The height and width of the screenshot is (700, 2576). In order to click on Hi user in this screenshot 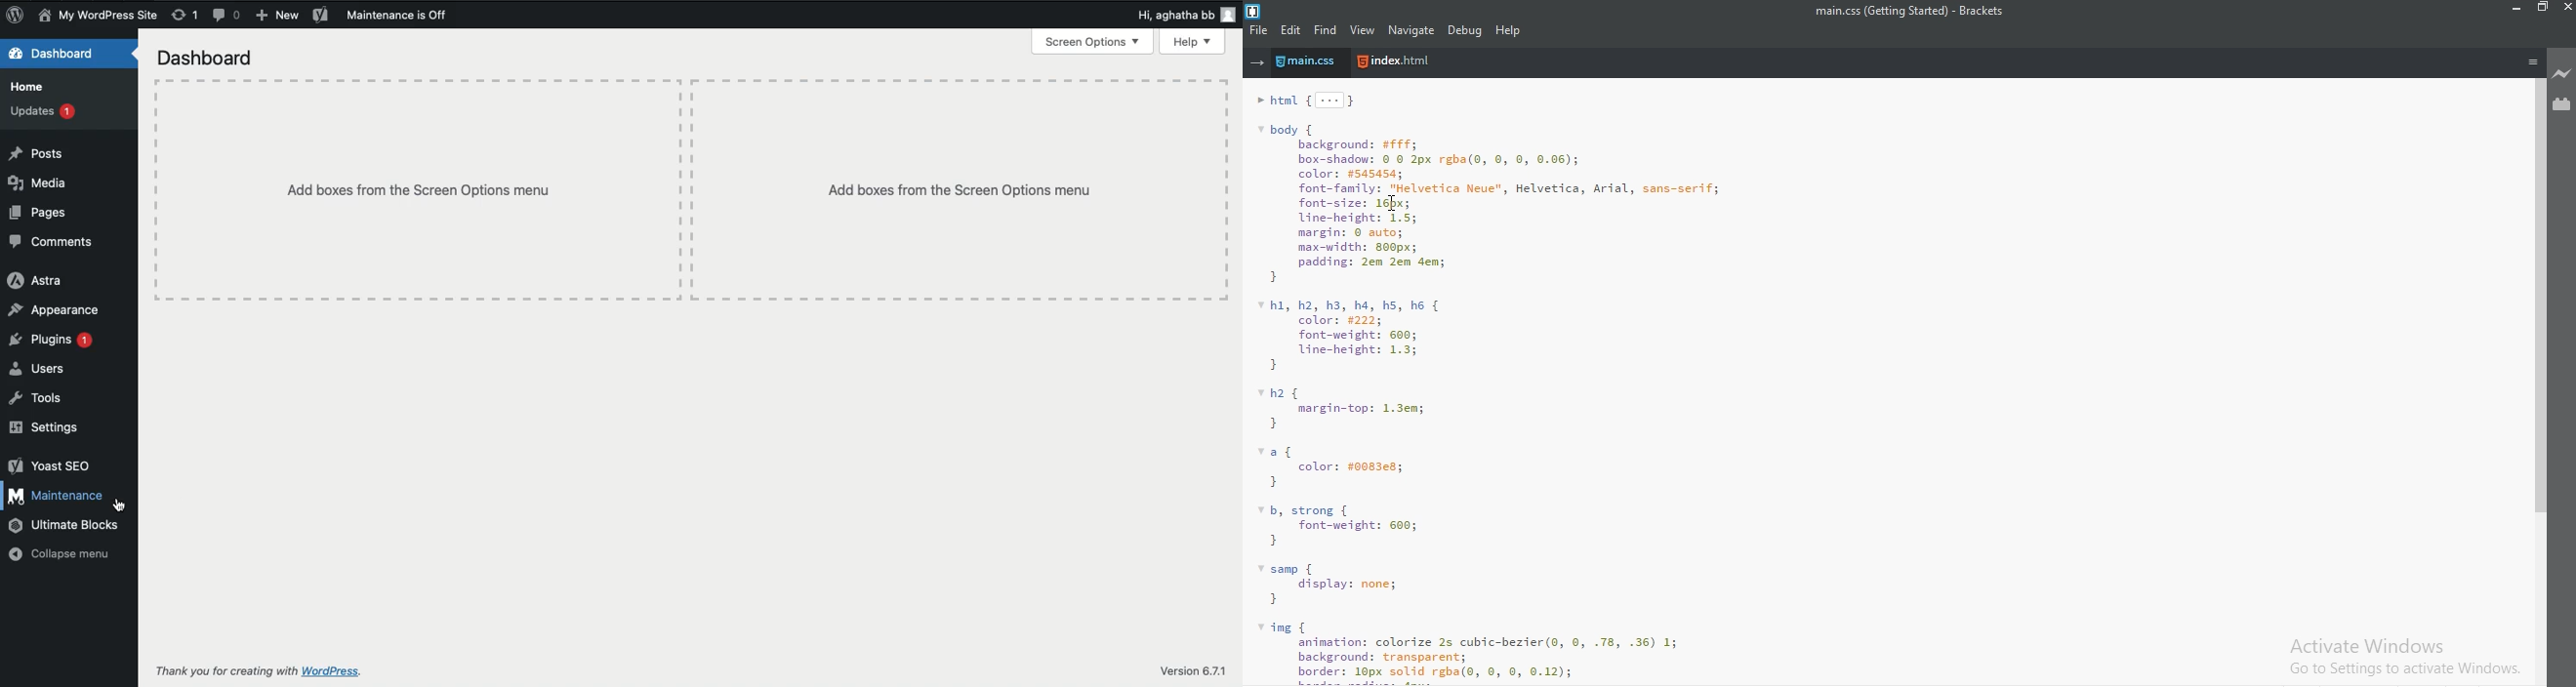, I will do `click(1184, 12)`.